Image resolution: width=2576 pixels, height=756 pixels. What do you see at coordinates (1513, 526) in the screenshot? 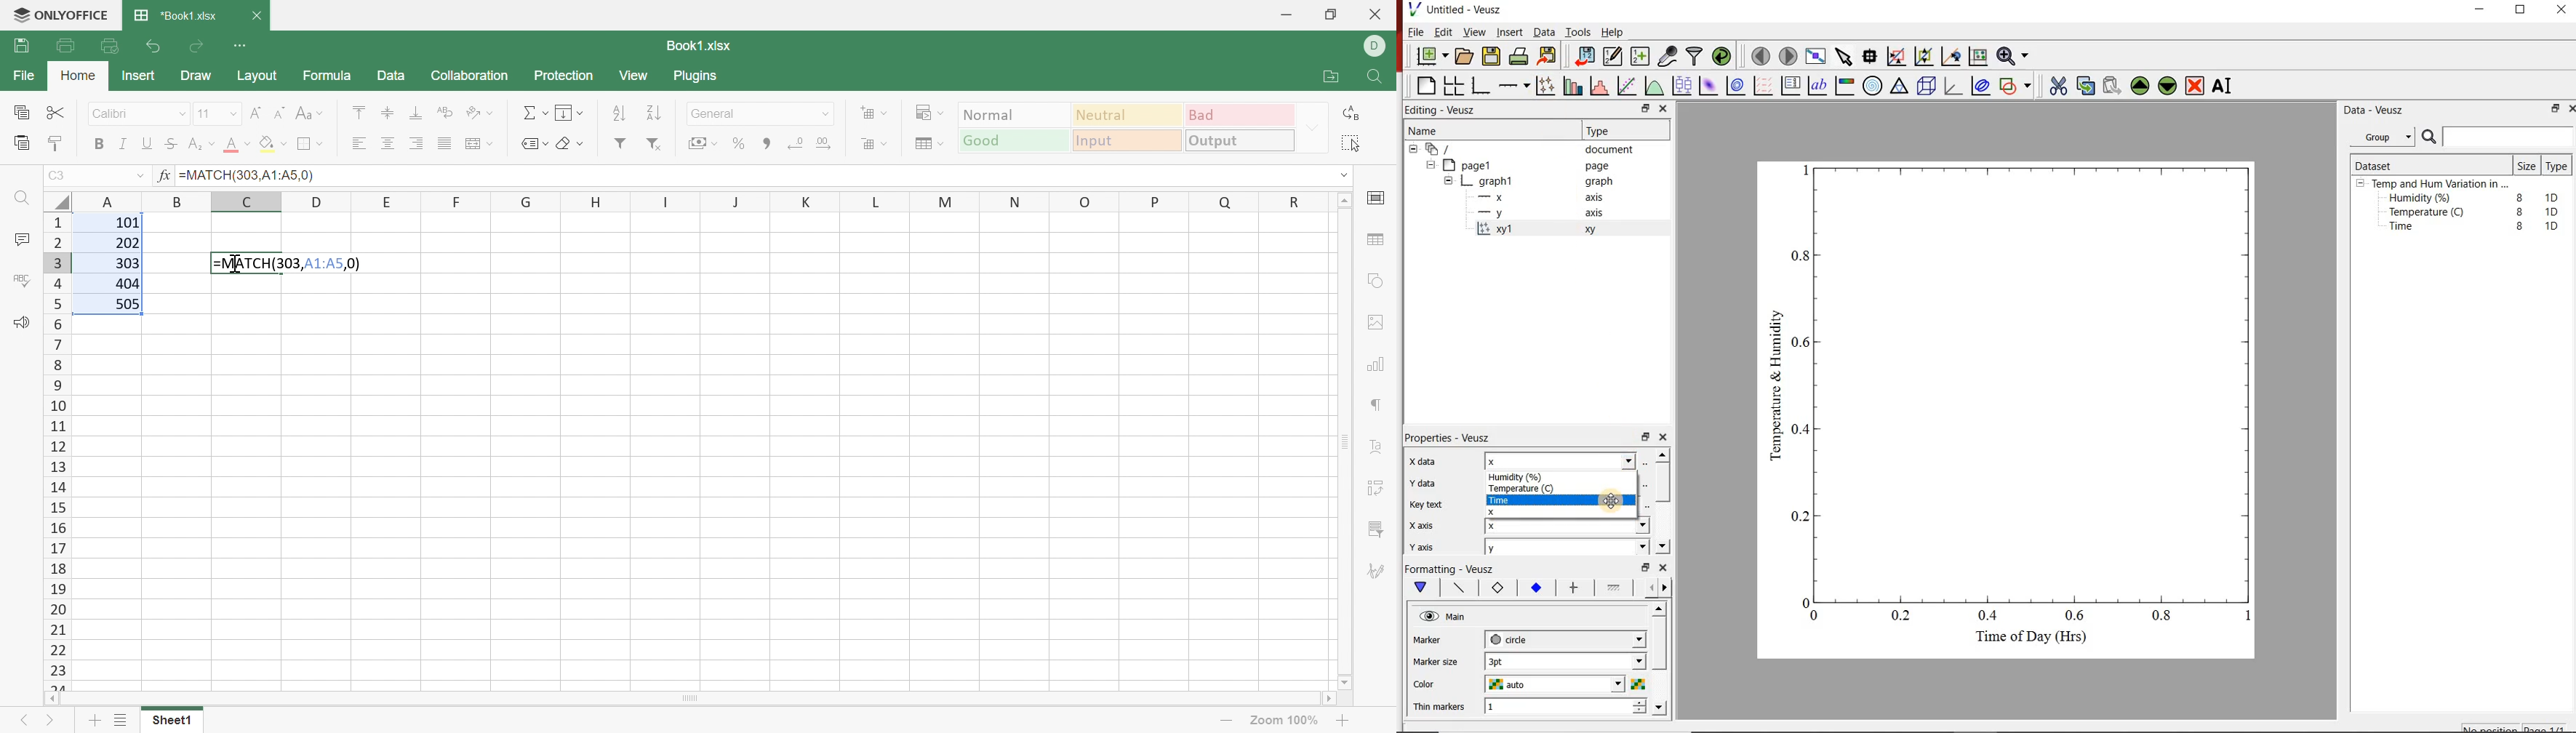
I see `x` at bounding box center [1513, 526].